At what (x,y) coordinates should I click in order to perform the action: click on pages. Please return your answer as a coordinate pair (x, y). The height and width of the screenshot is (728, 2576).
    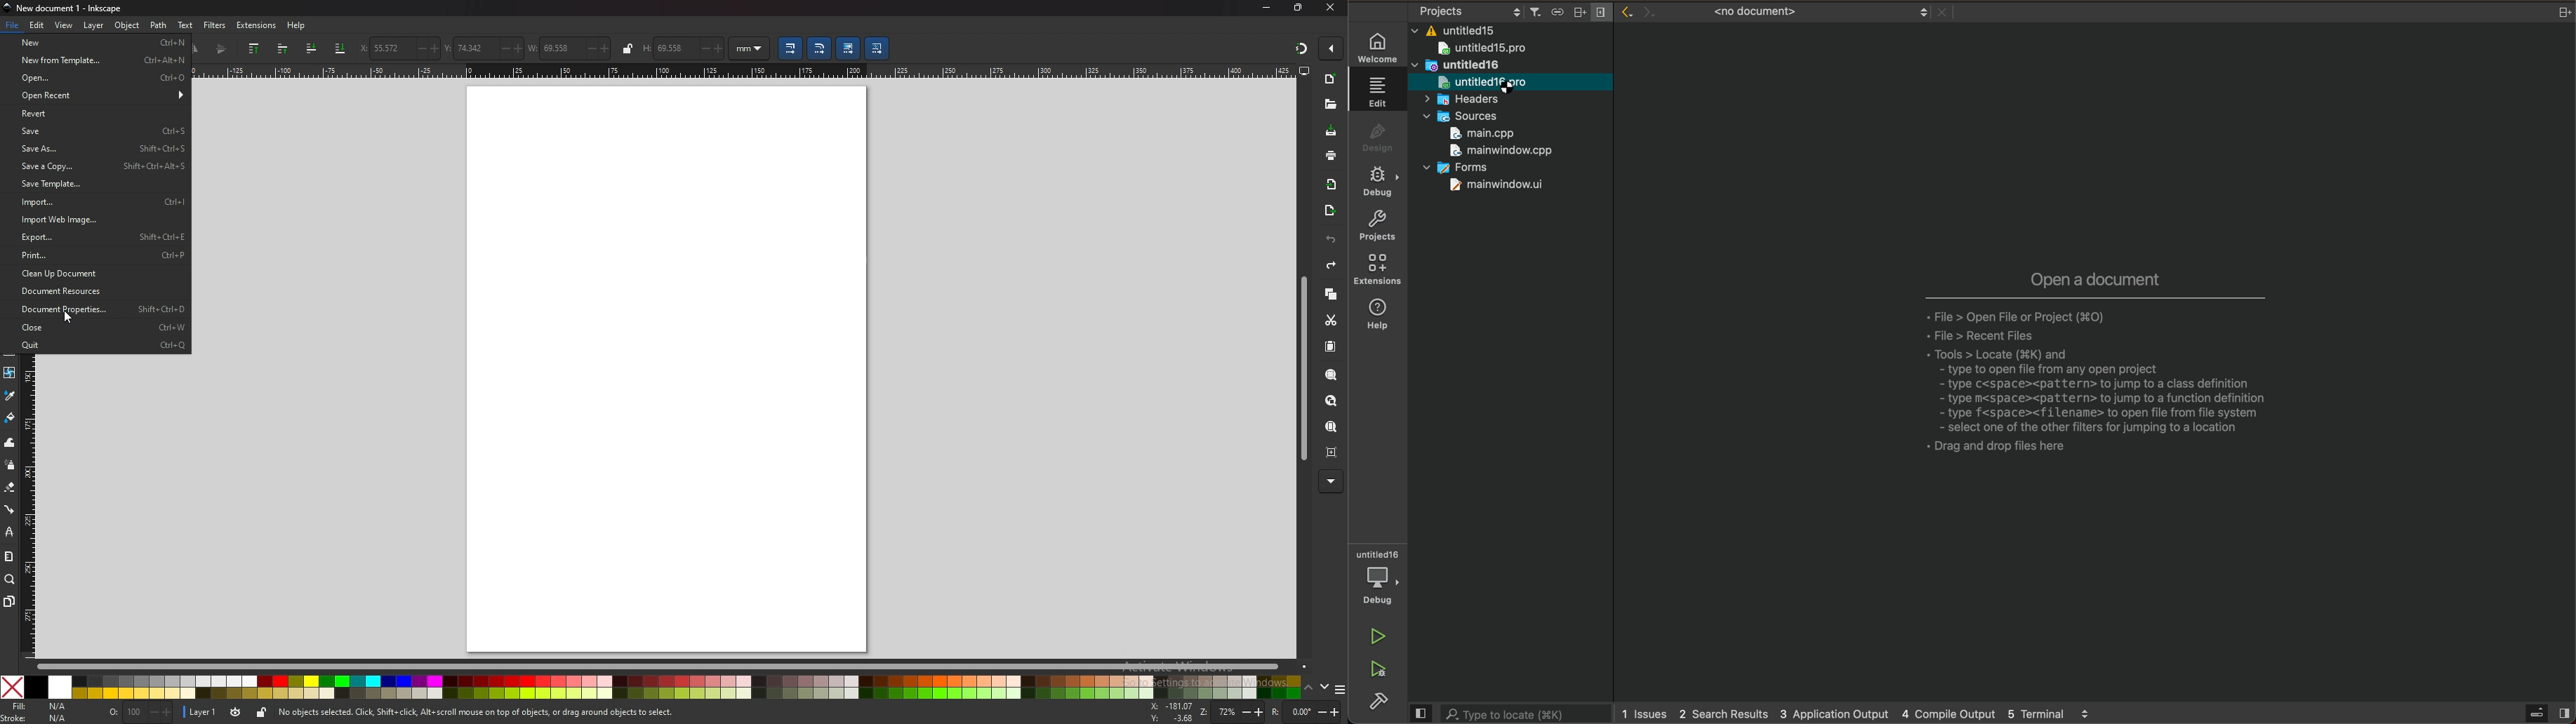
    Looking at the image, I should click on (9, 601).